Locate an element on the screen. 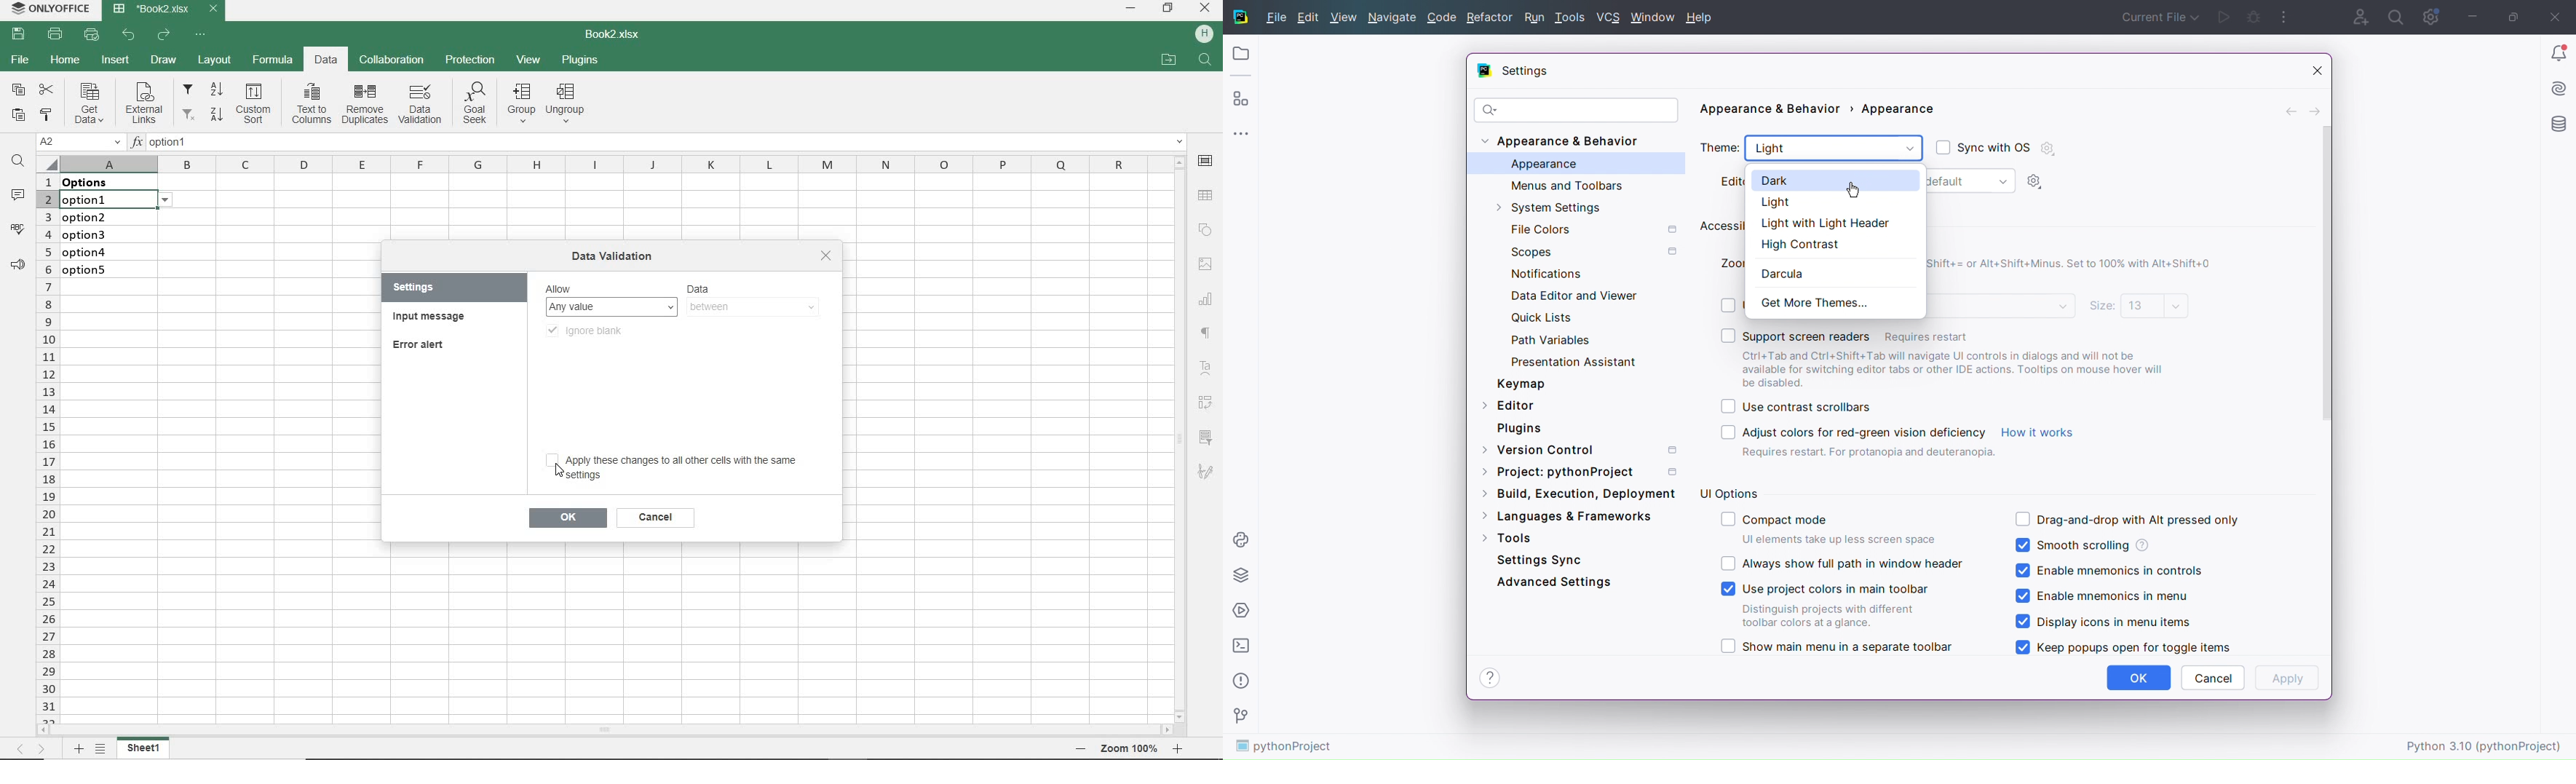 The height and width of the screenshot is (784, 2576). Reverse  is located at coordinates (1209, 403).